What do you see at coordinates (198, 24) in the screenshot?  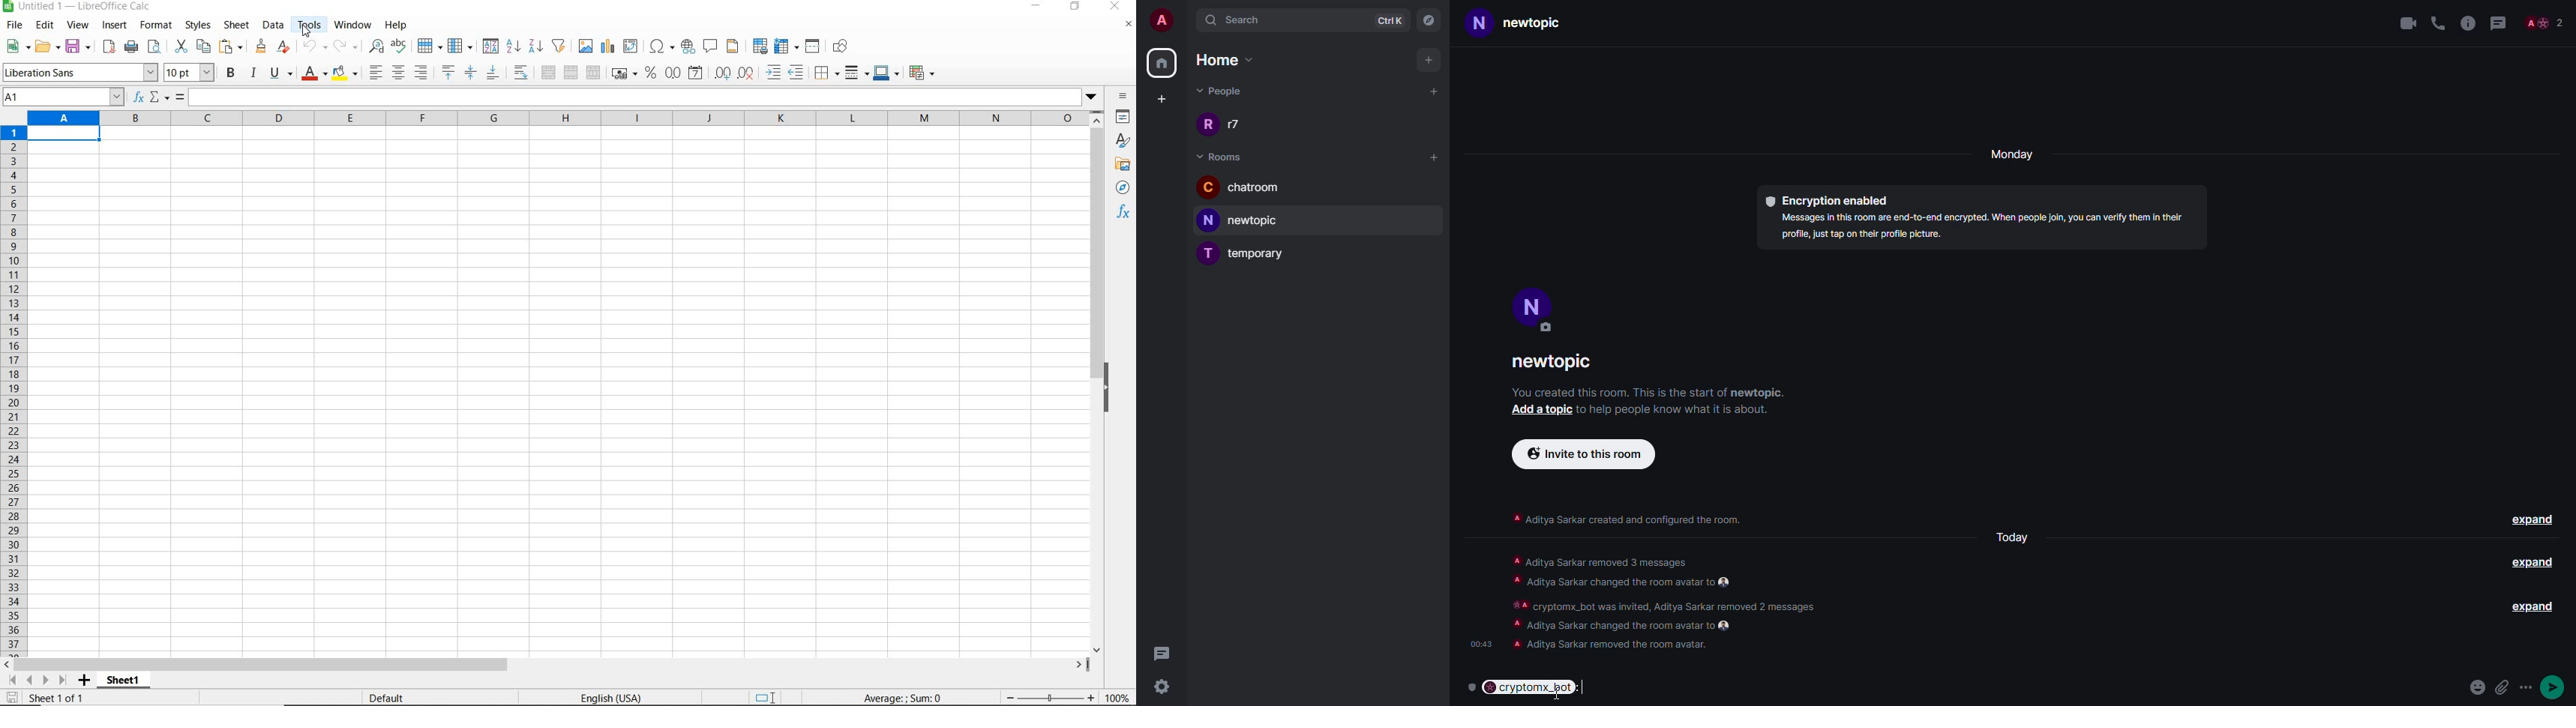 I see `styles` at bounding box center [198, 24].